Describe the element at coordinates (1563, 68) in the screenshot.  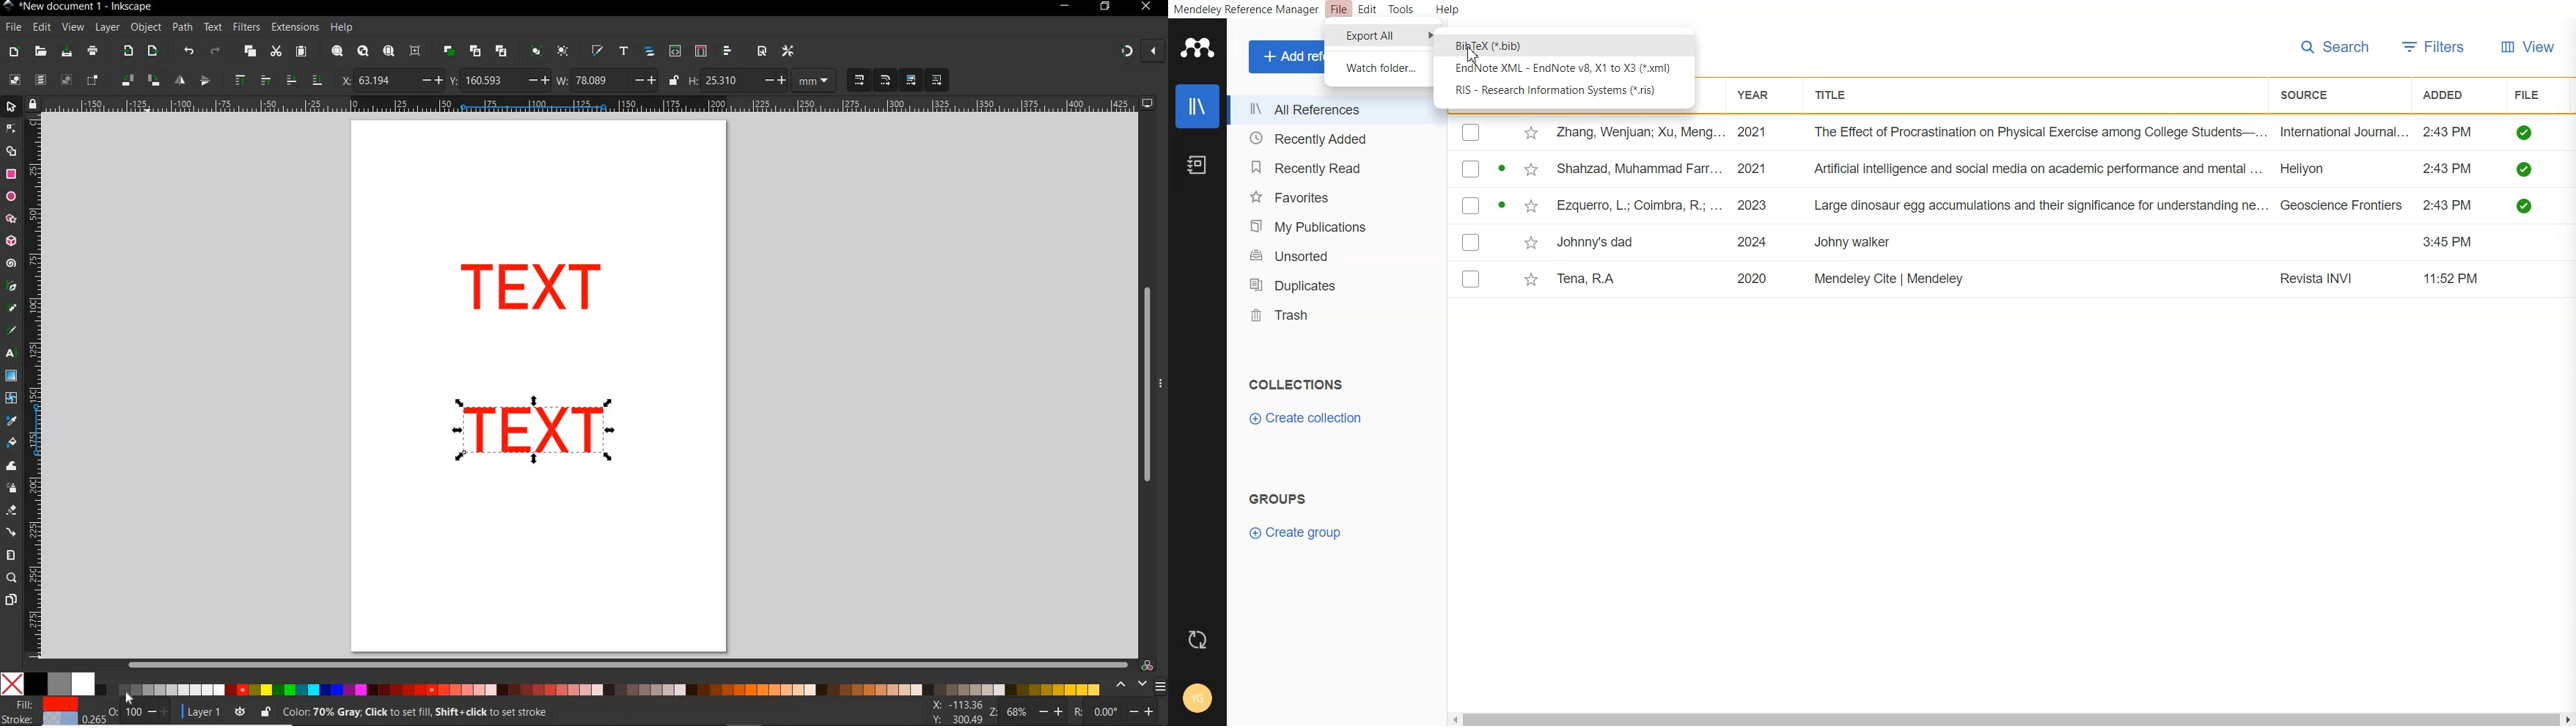
I see `EndNote XML - EndNote v8, X1 to X3 (*xml)` at that location.